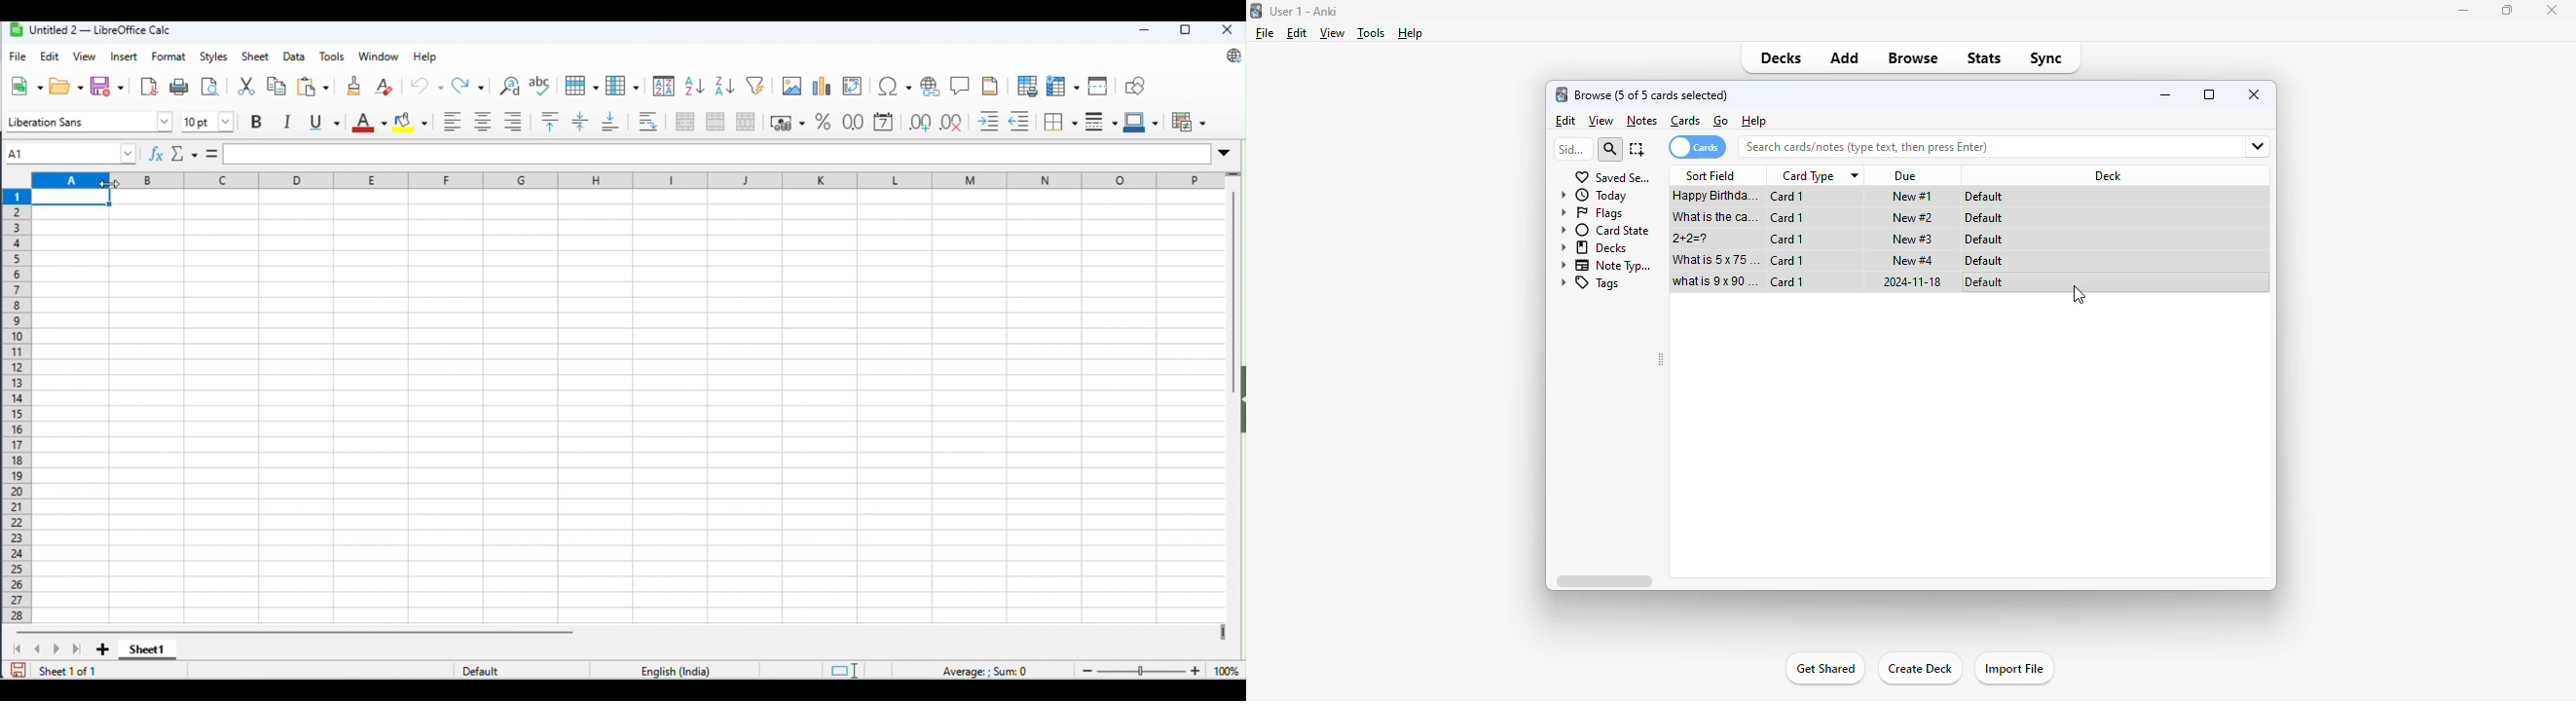 The image size is (2576, 728). I want to click on card 1, so click(1787, 218).